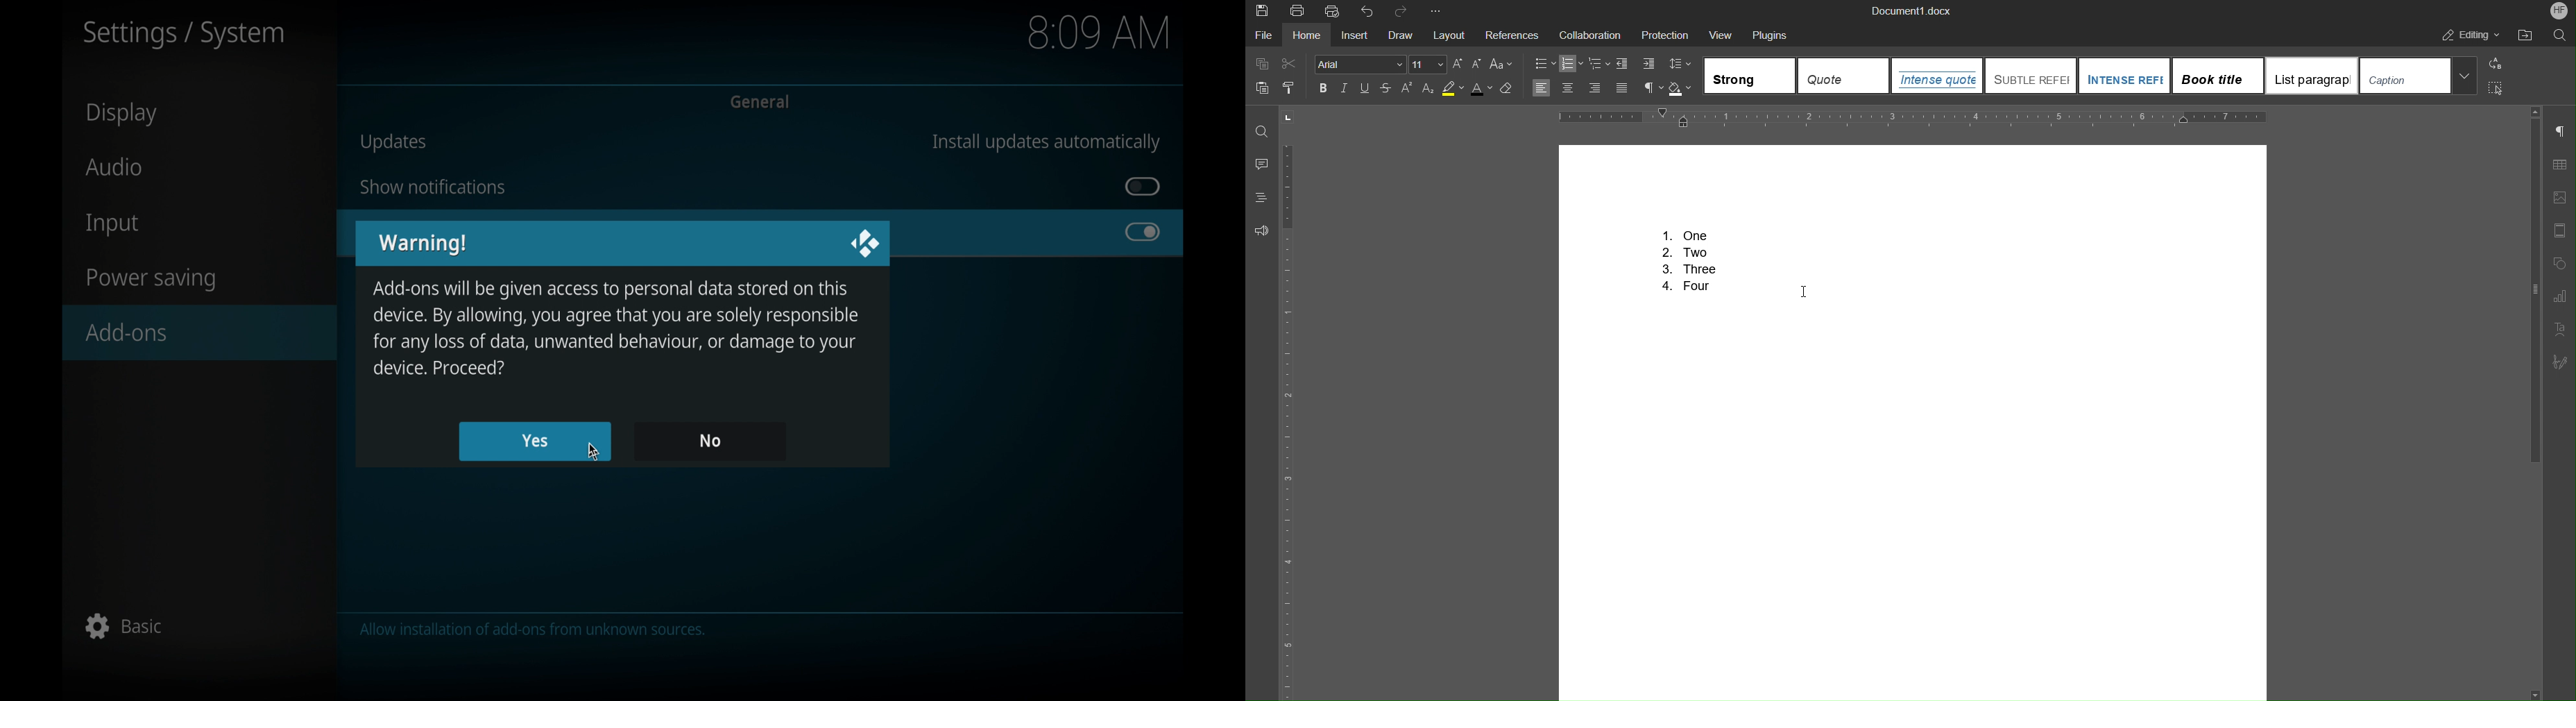  Describe the element at coordinates (2218, 74) in the screenshot. I see `Book Title` at that location.